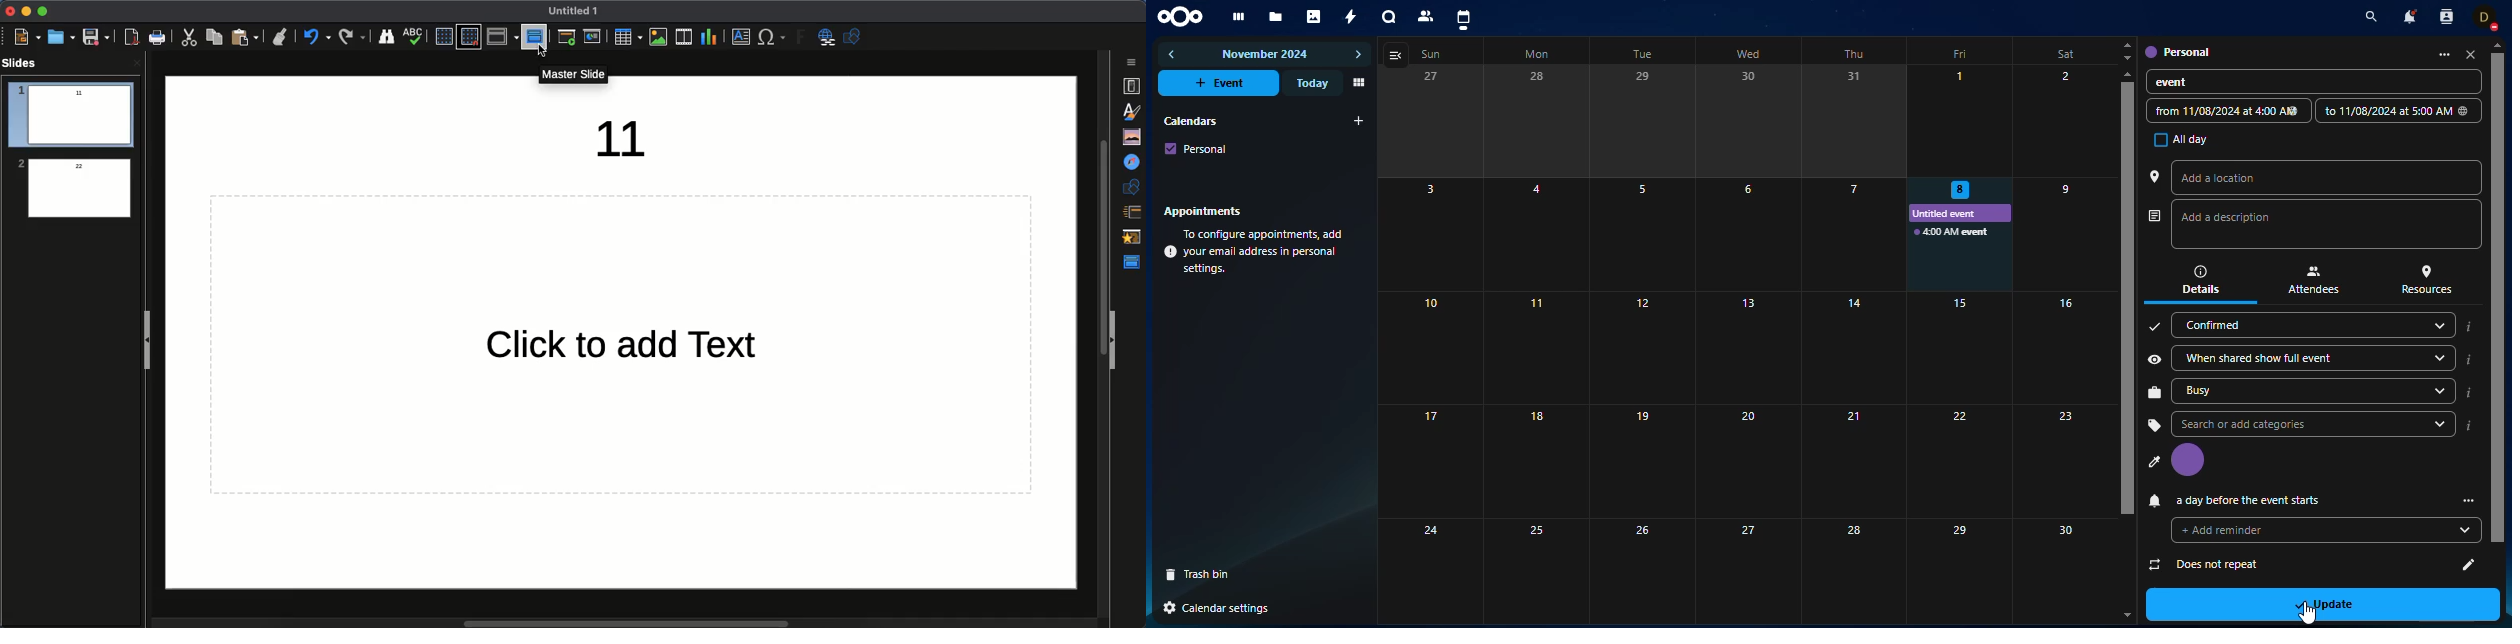 The image size is (2520, 644). Describe the element at coordinates (1428, 123) in the screenshot. I see `27` at that location.